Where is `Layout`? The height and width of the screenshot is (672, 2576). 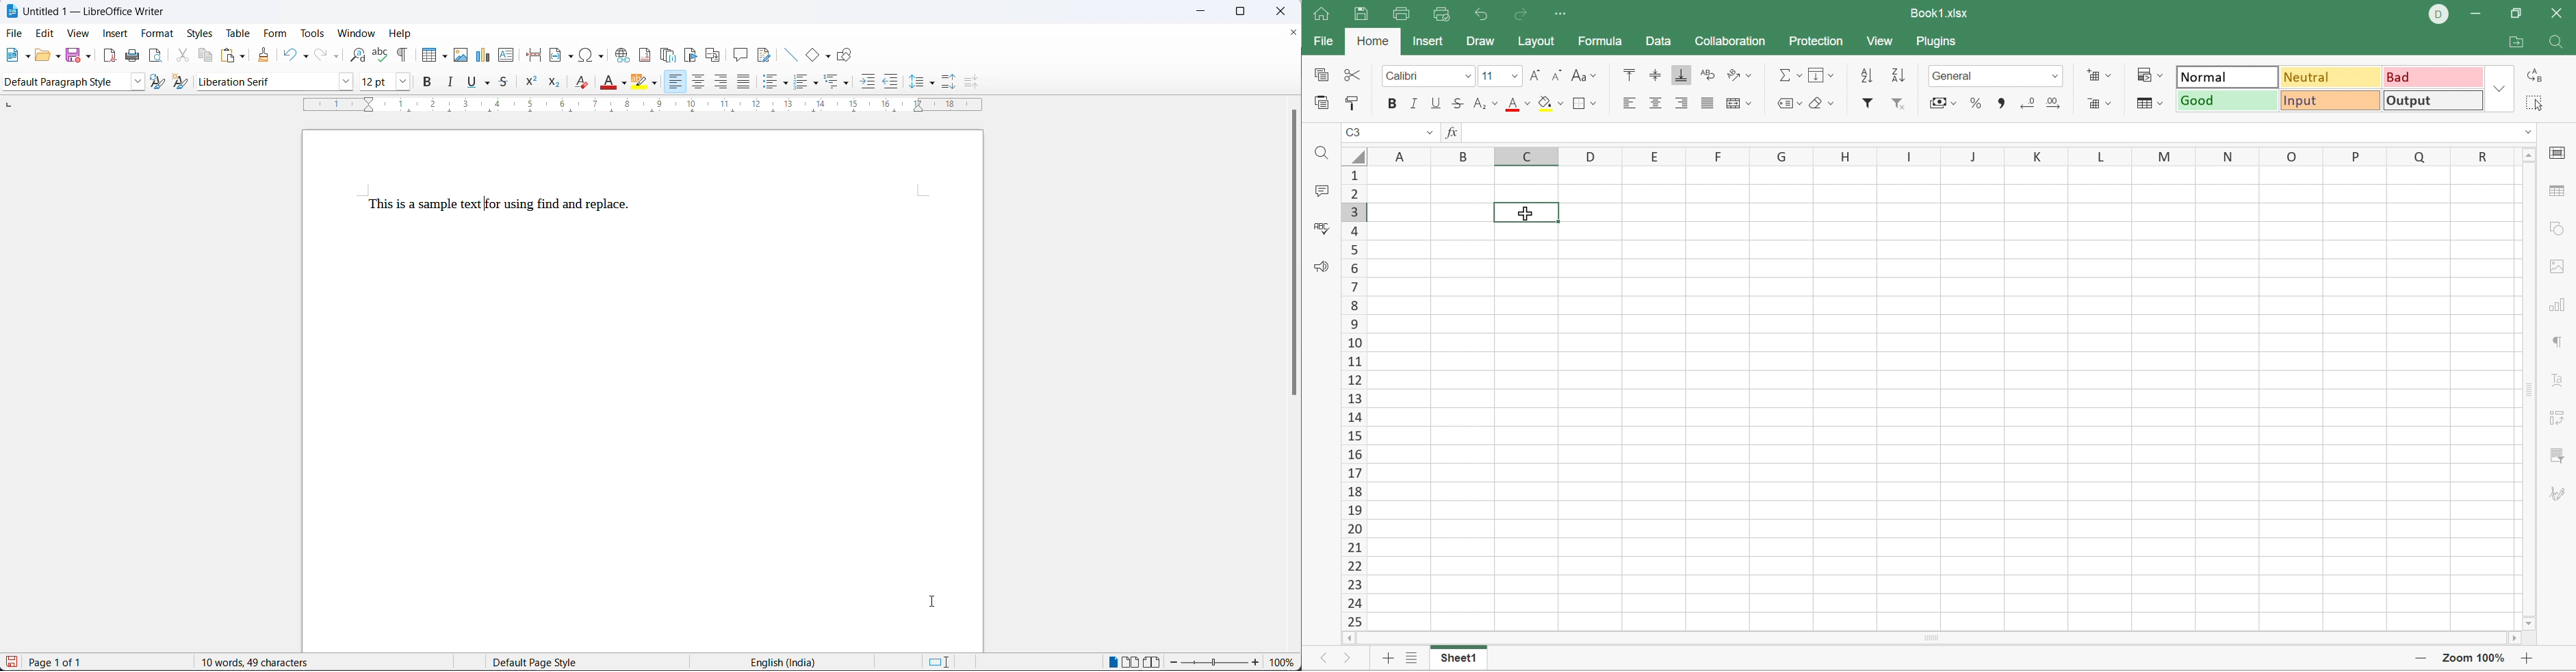 Layout is located at coordinates (1535, 43).